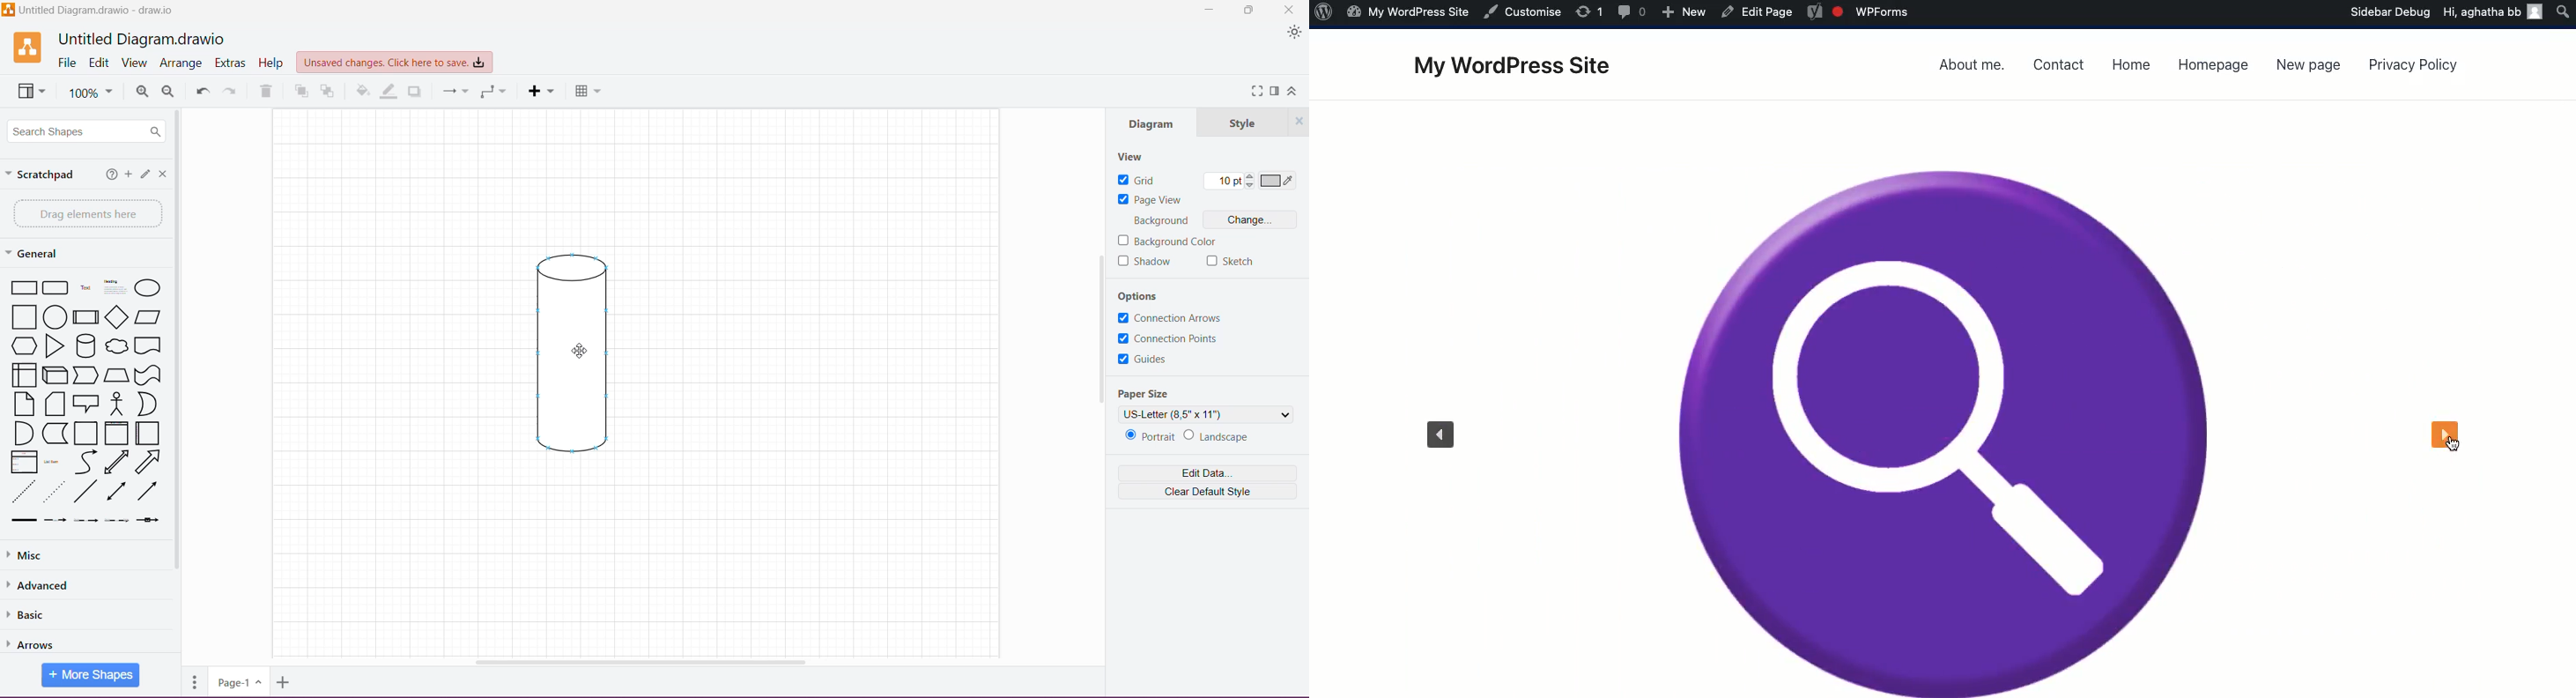  I want to click on Application Logo, so click(20, 48).